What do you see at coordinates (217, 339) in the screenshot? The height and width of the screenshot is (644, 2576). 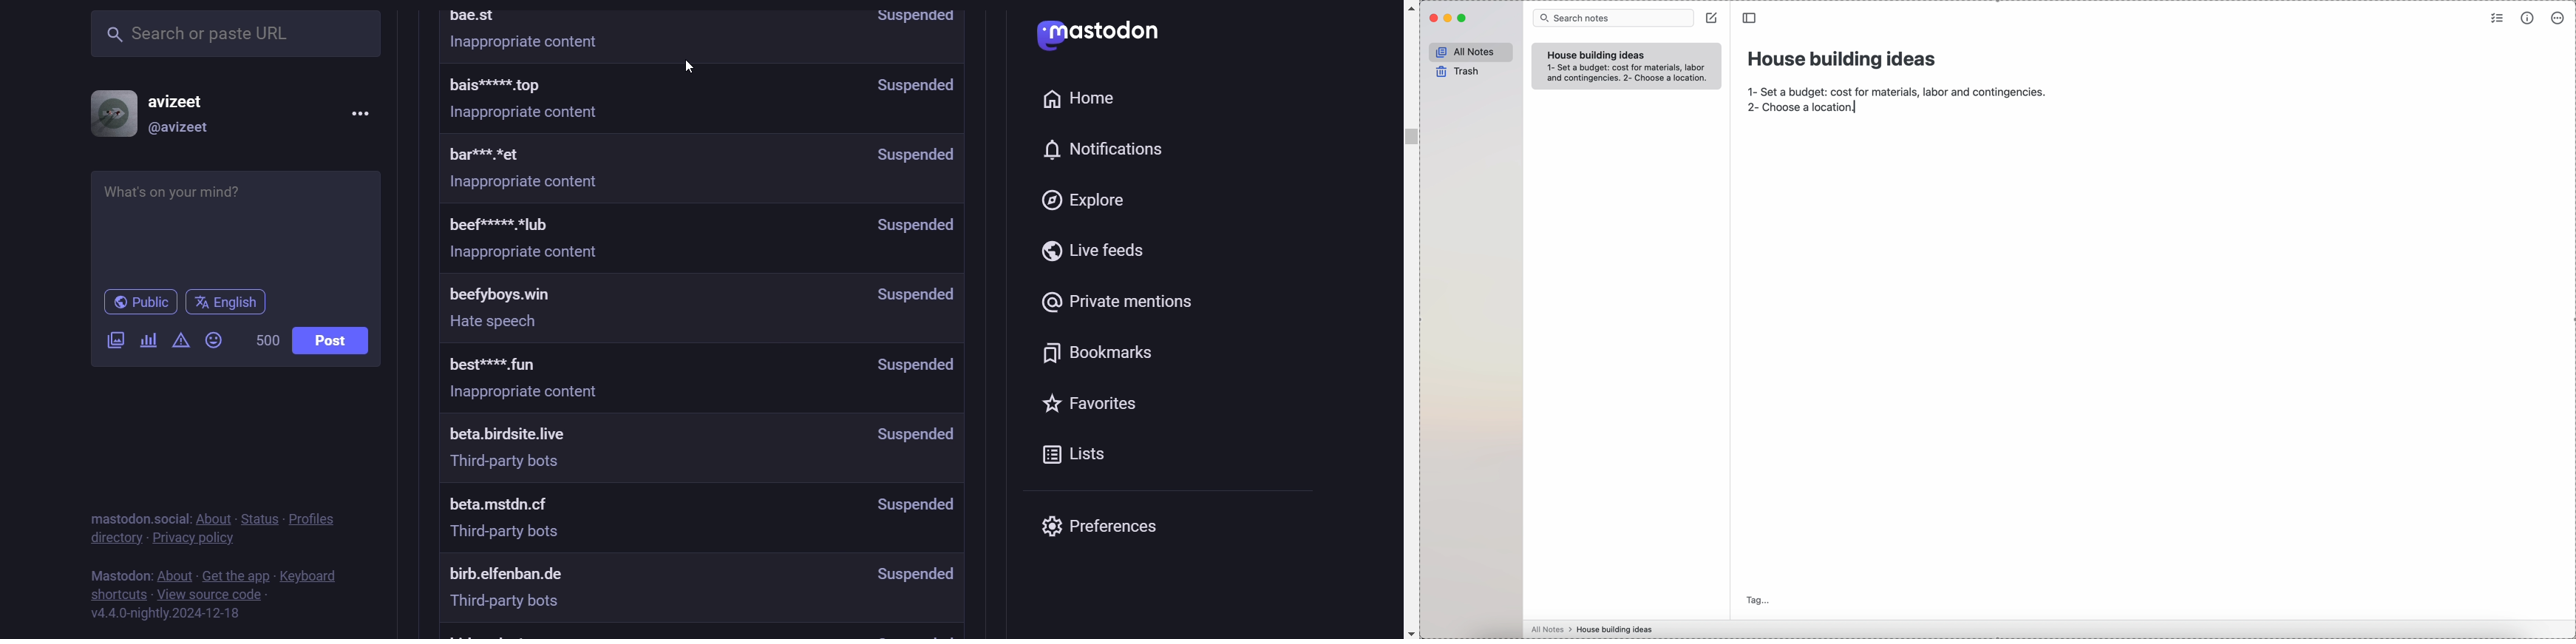 I see `add emojis` at bounding box center [217, 339].